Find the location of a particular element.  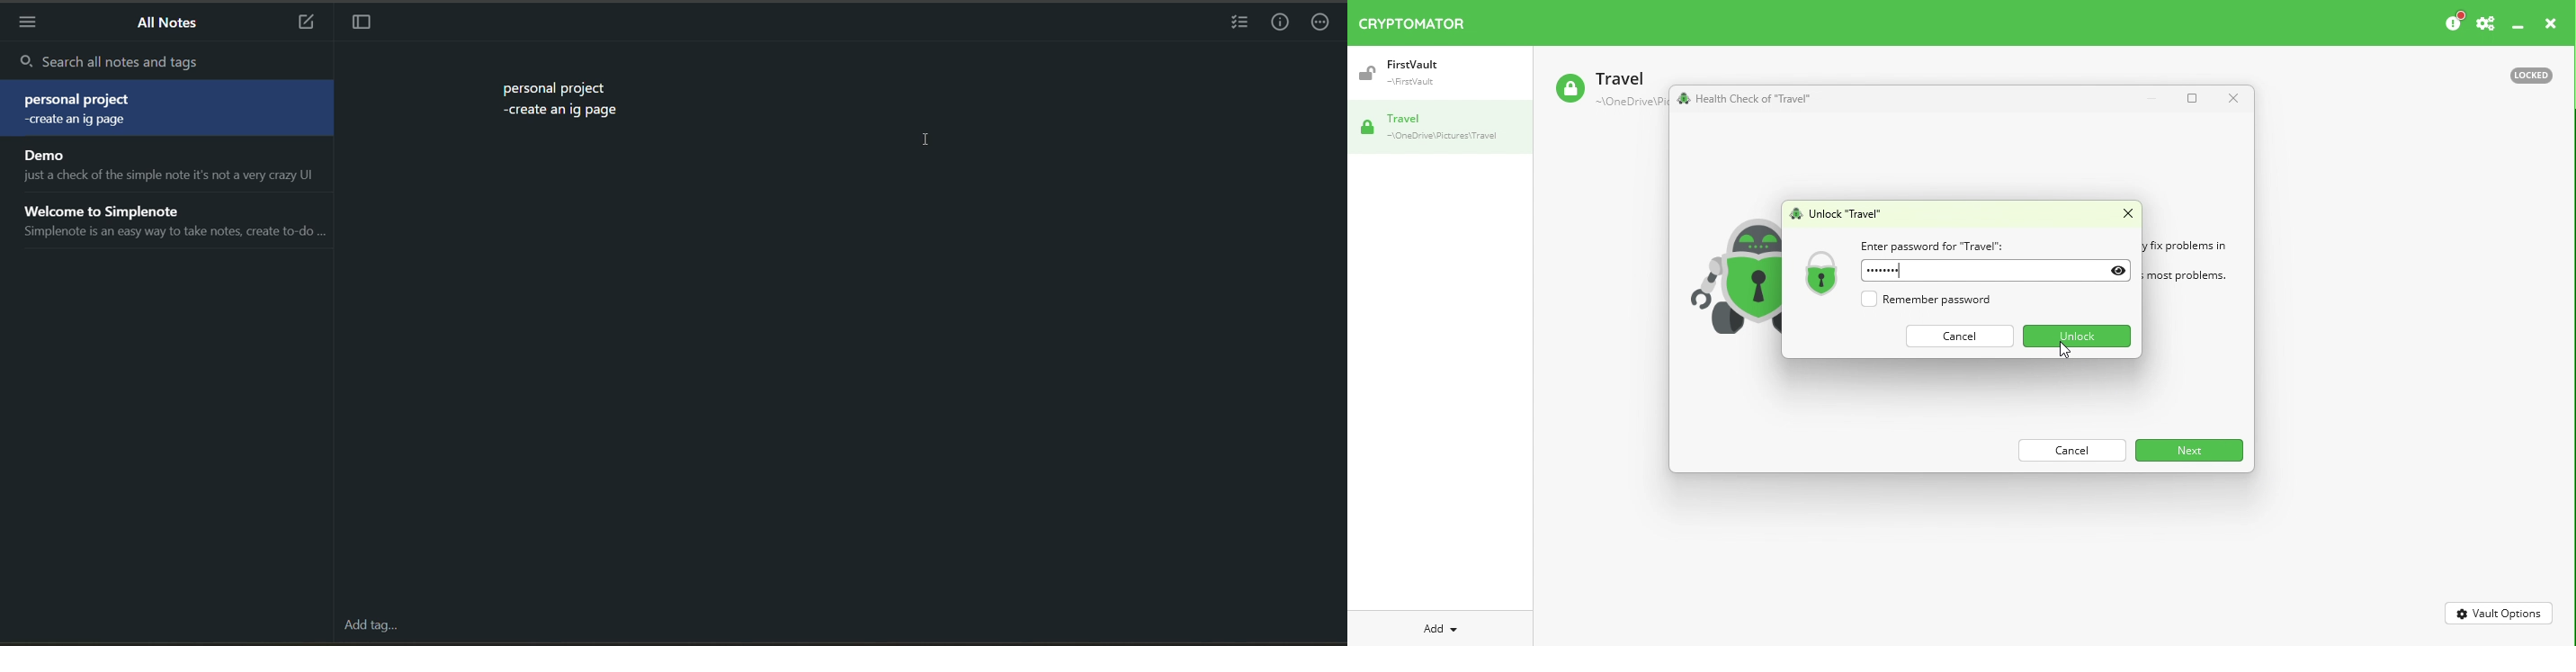

unhide password is located at coordinates (2119, 272).